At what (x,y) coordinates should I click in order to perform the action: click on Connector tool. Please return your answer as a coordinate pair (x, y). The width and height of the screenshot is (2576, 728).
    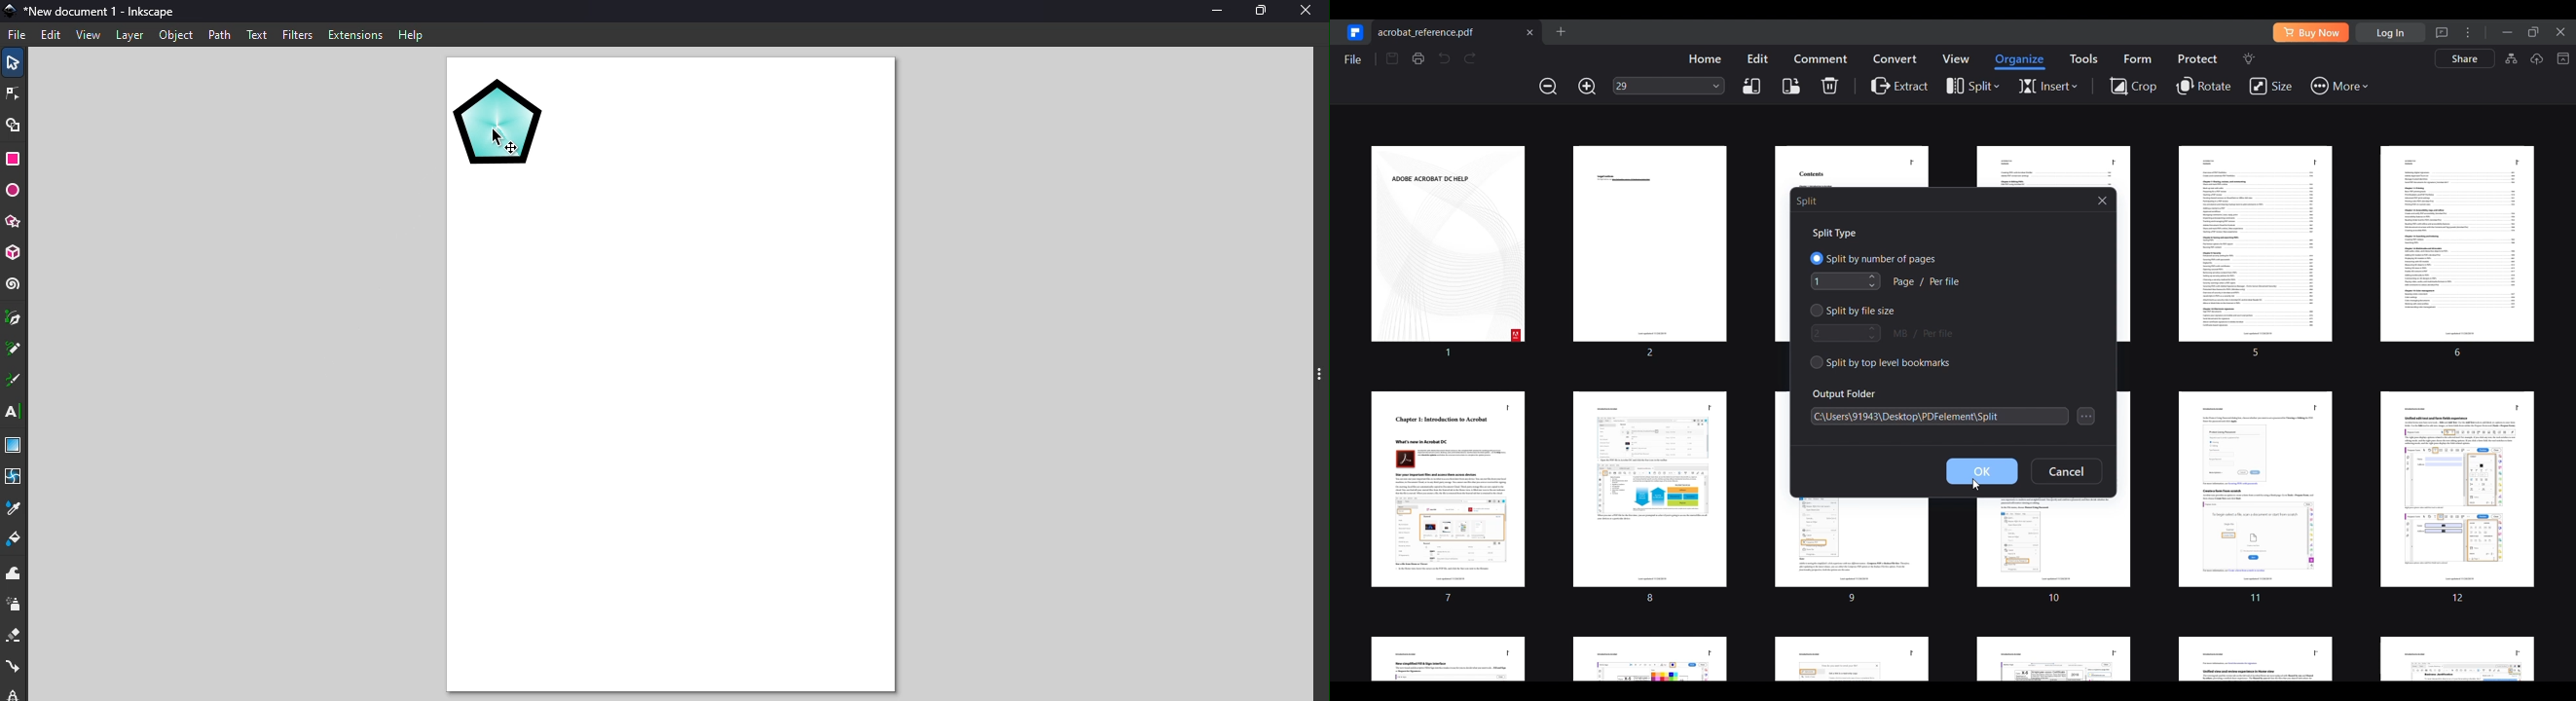
    Looking at the image, I should click on (16, 664).